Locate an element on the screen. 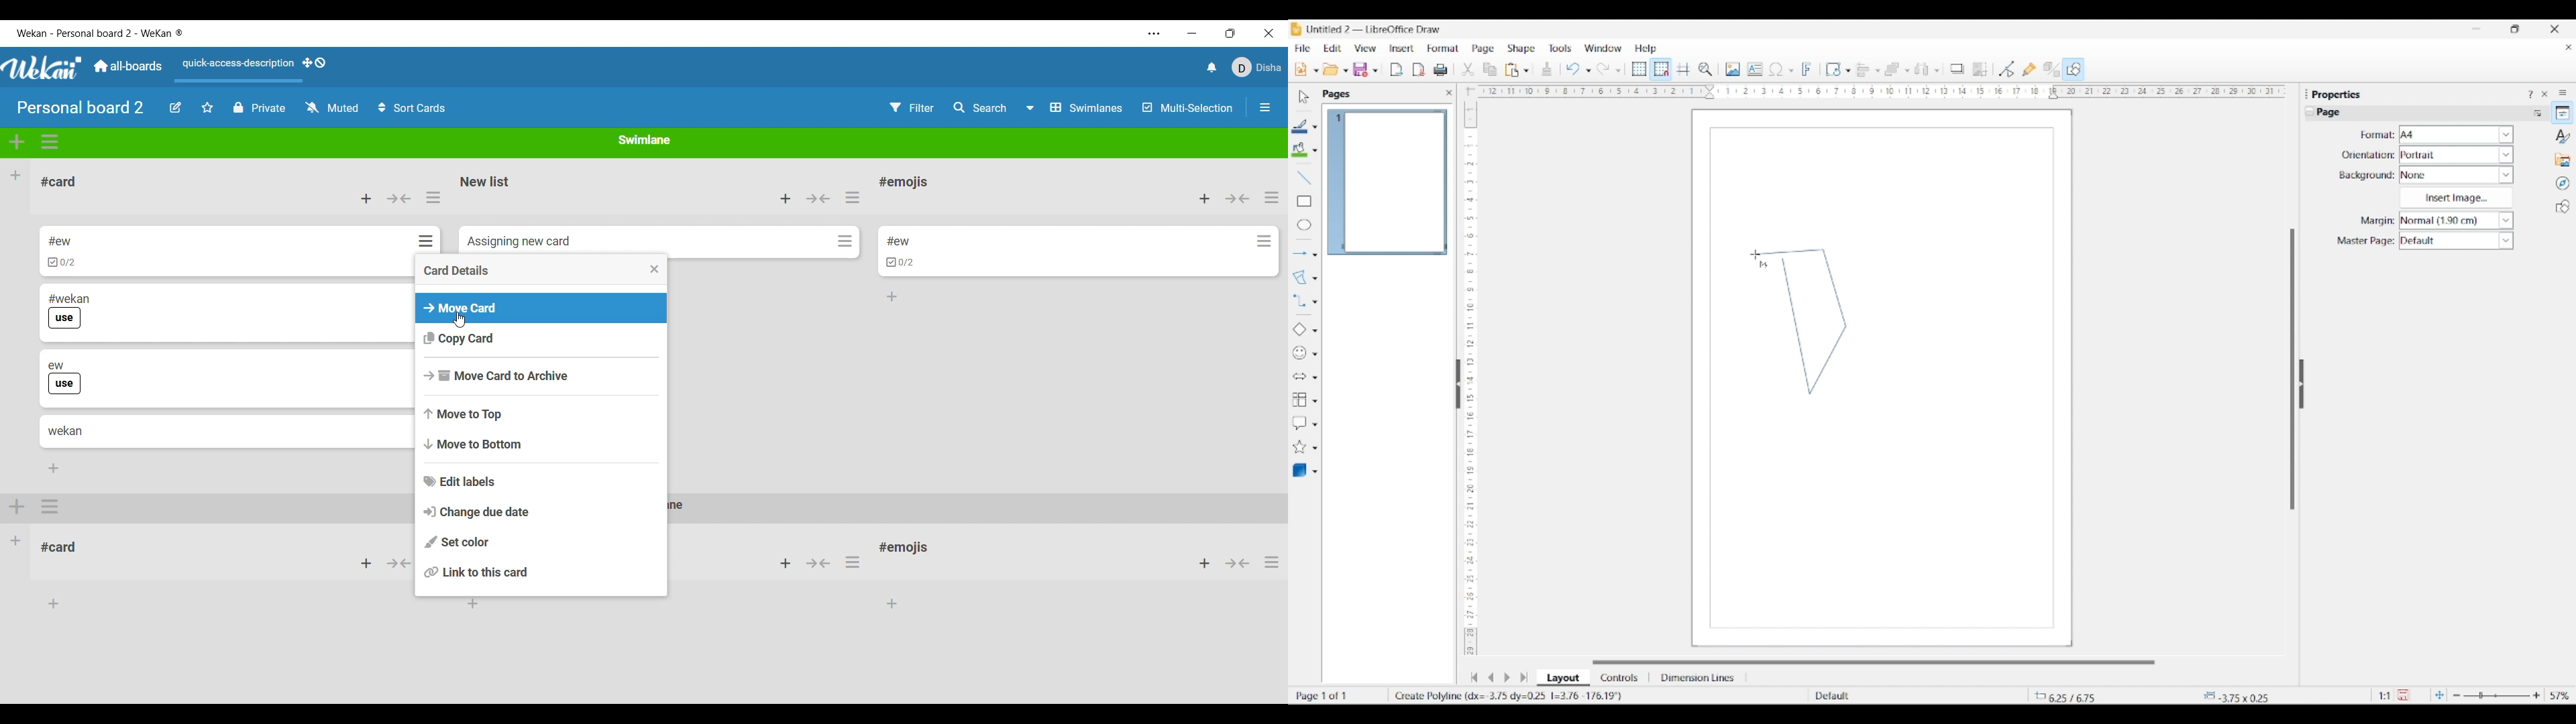 The height and width of the screenshot is (728, 2576). Vertical slide bar is located at coordinates (2292, 369).